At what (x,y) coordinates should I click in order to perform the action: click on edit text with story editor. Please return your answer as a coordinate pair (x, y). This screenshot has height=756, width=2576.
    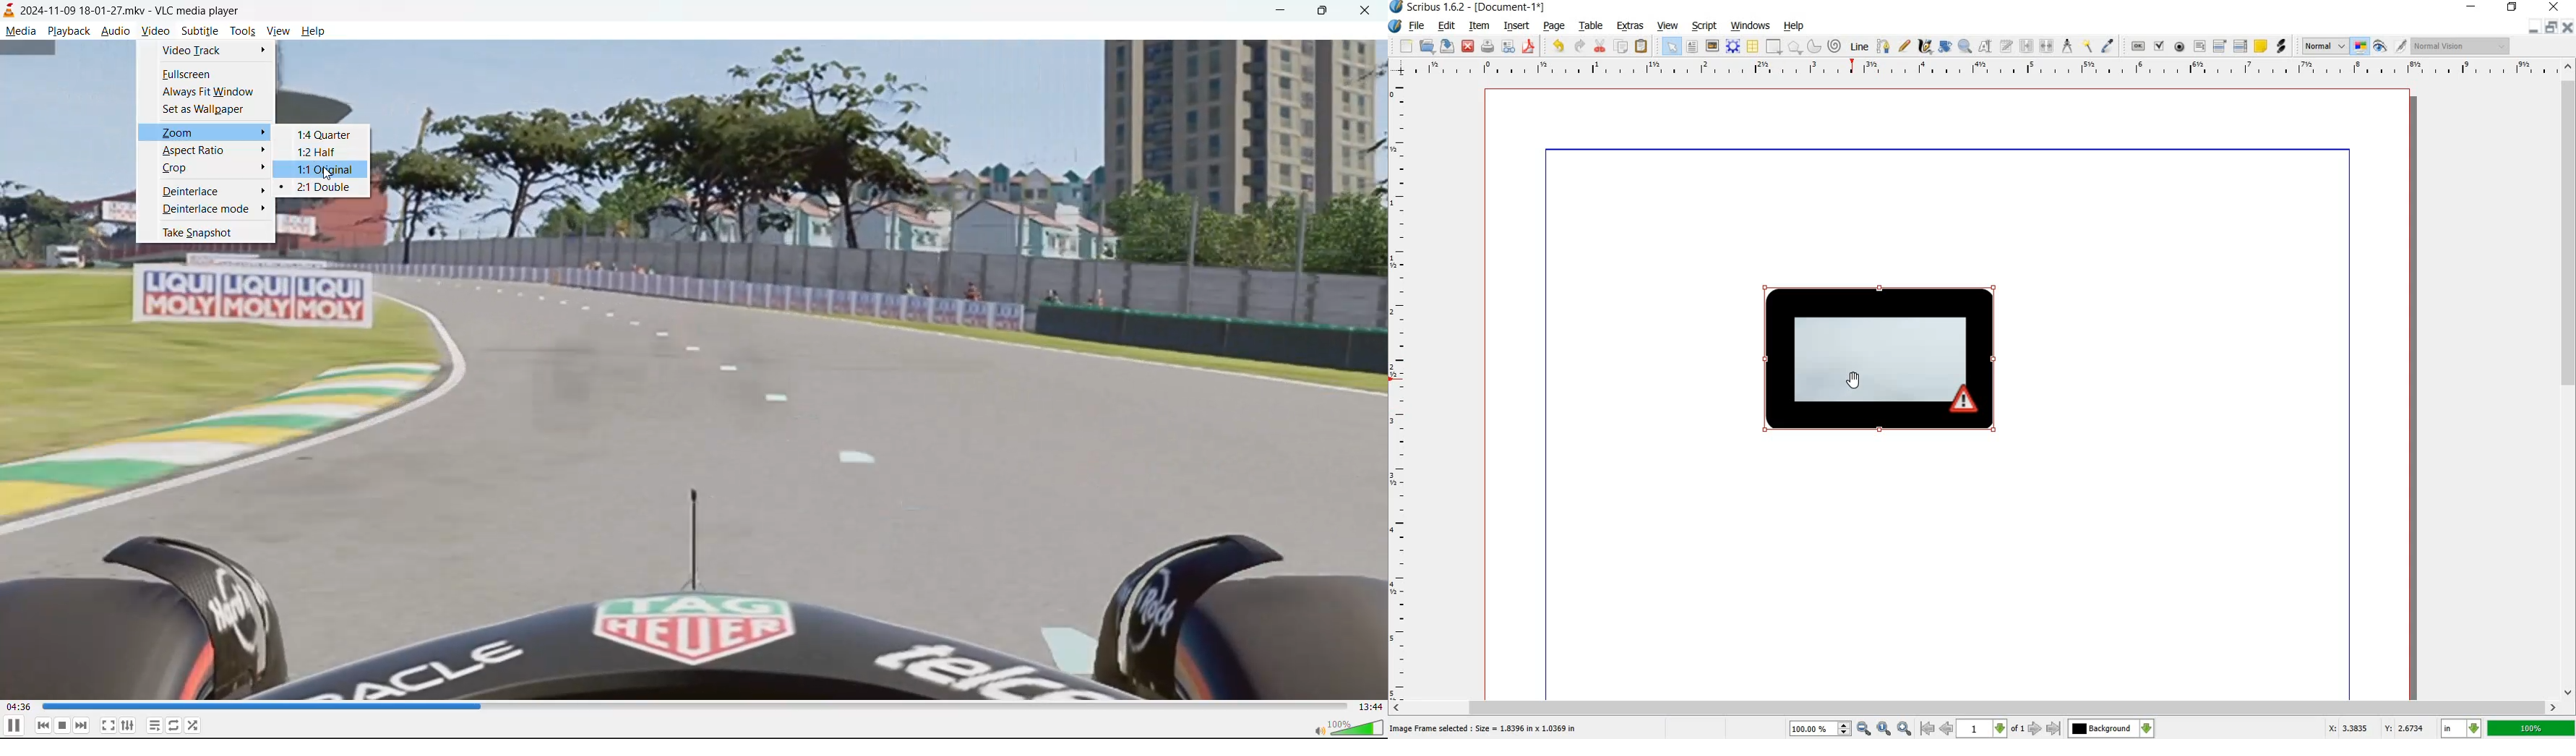
    Looking at the image, I should click on (2007, 46).